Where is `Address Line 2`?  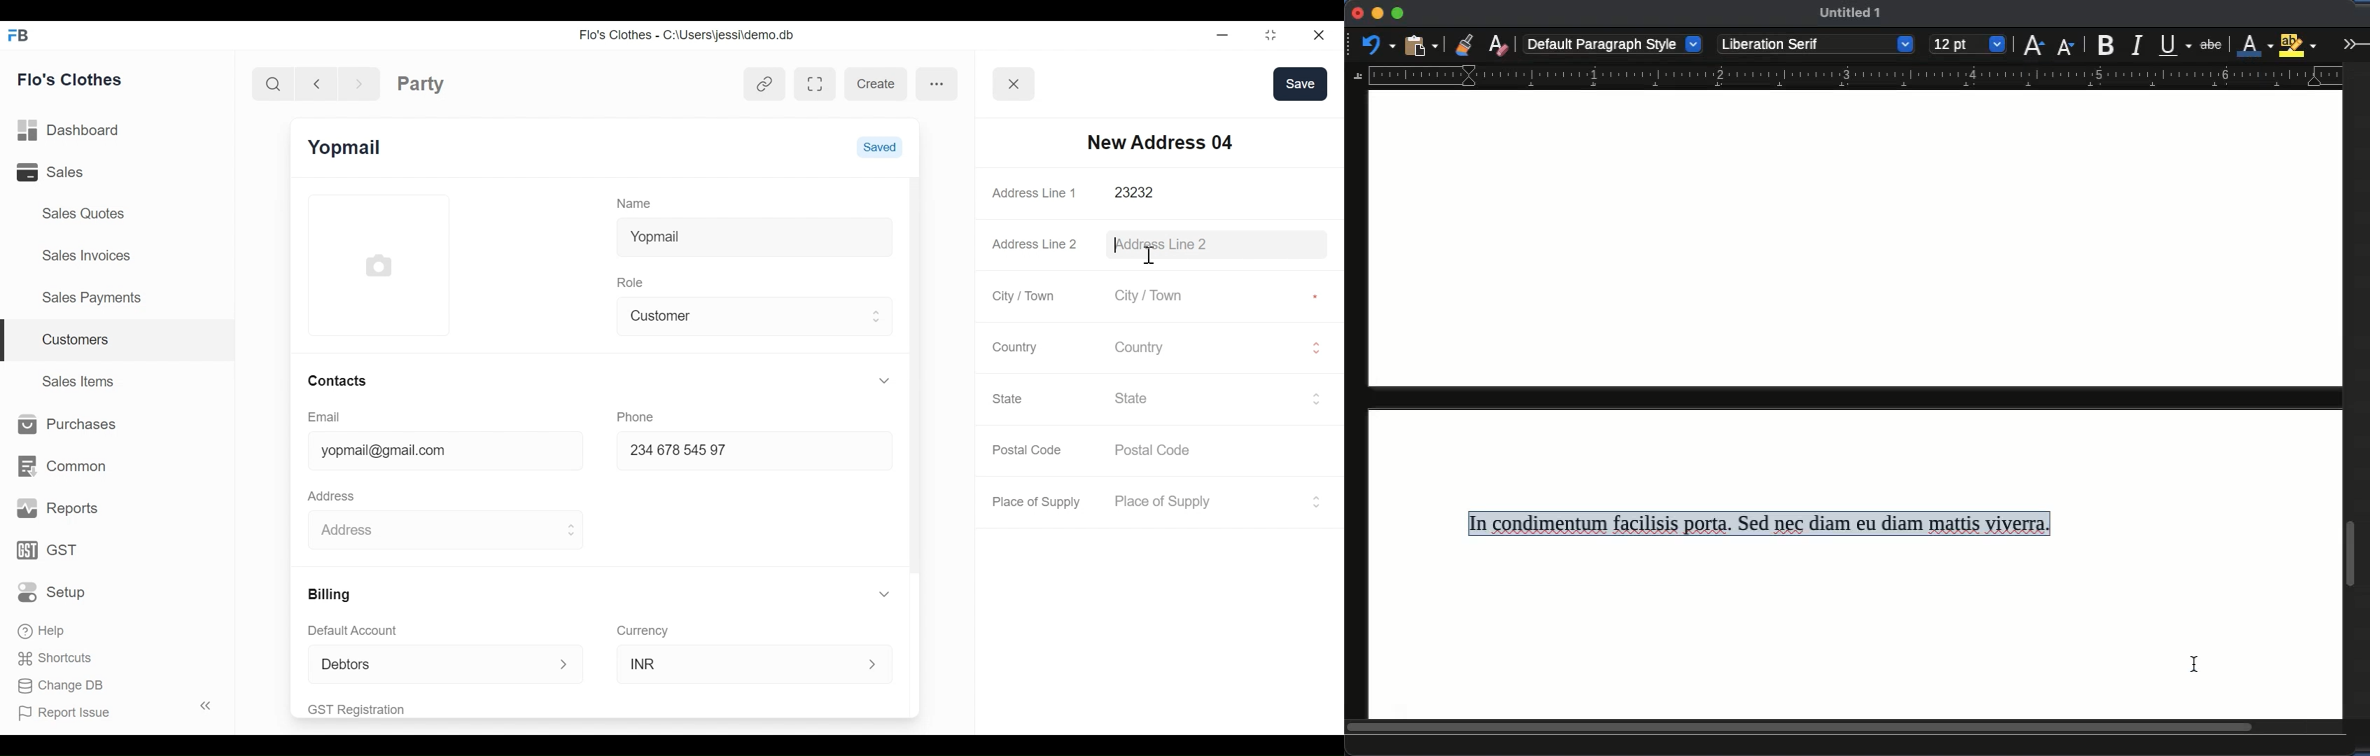 Address Line 2 is located at coordinates (1219, 246).